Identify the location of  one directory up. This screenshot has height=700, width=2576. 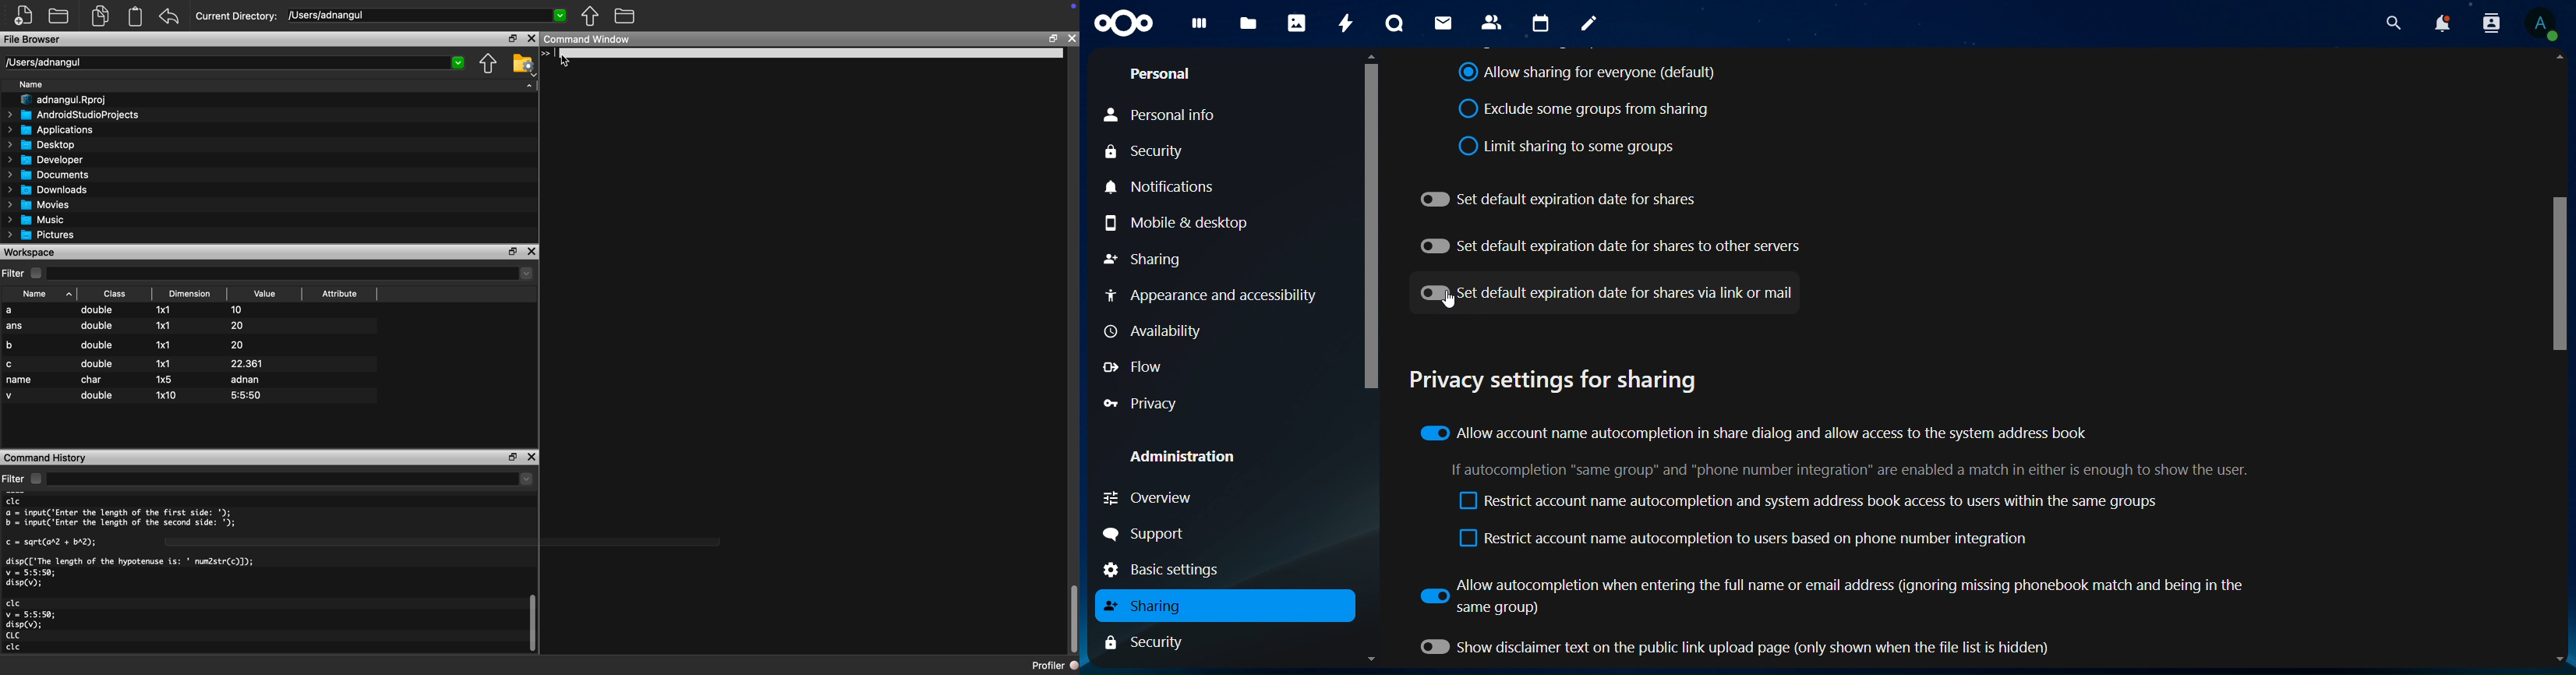
(486, 63).